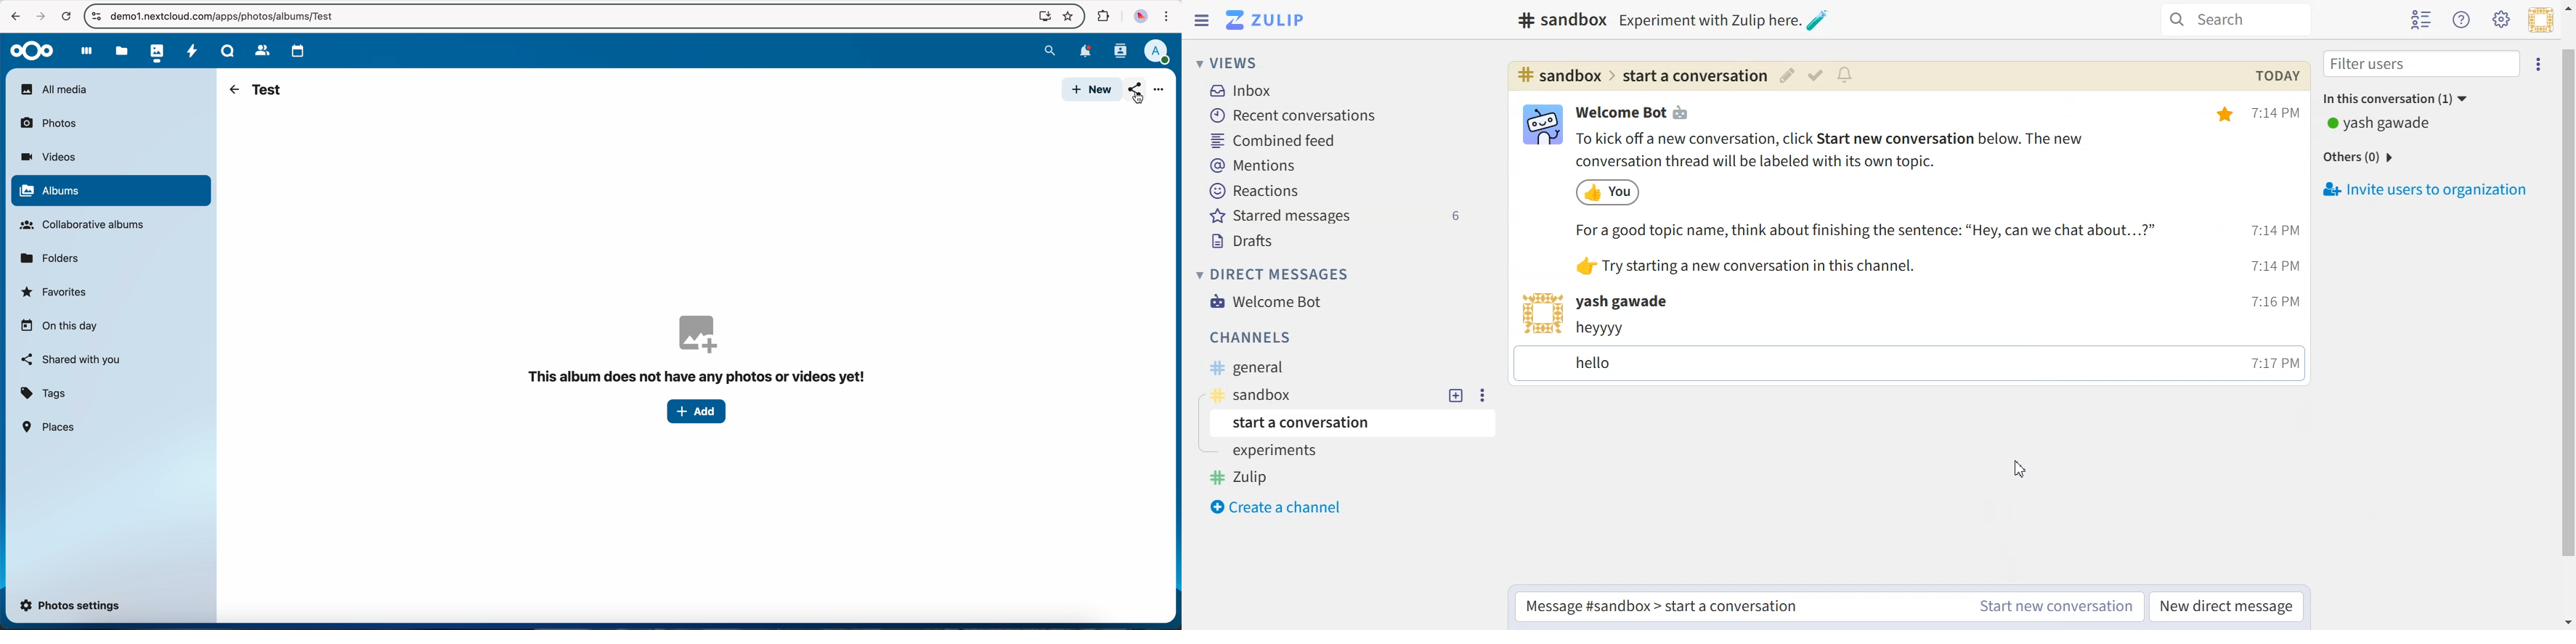  I want to click on profile, so click(1157, 52).